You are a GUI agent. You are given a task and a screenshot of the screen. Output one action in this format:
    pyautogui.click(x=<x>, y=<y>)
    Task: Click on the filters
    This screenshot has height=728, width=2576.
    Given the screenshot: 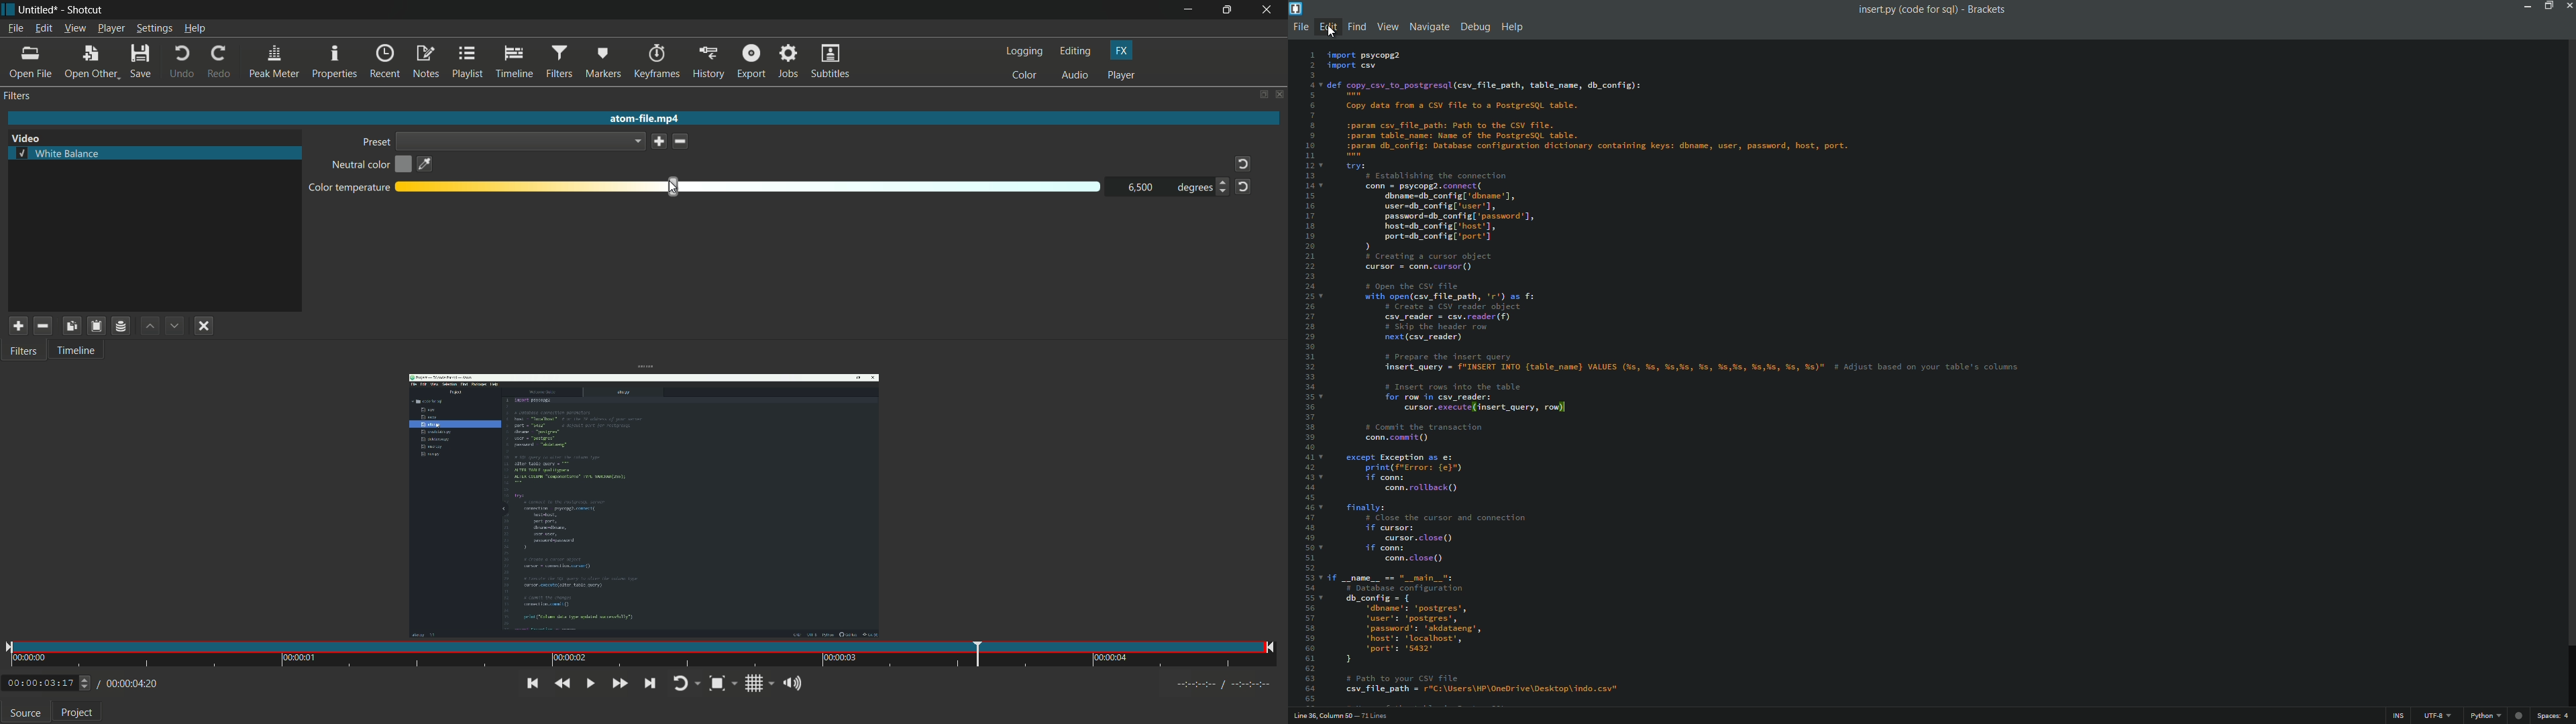 What is the action you would take?
    pyautogui.click(x=19, y=97)
    